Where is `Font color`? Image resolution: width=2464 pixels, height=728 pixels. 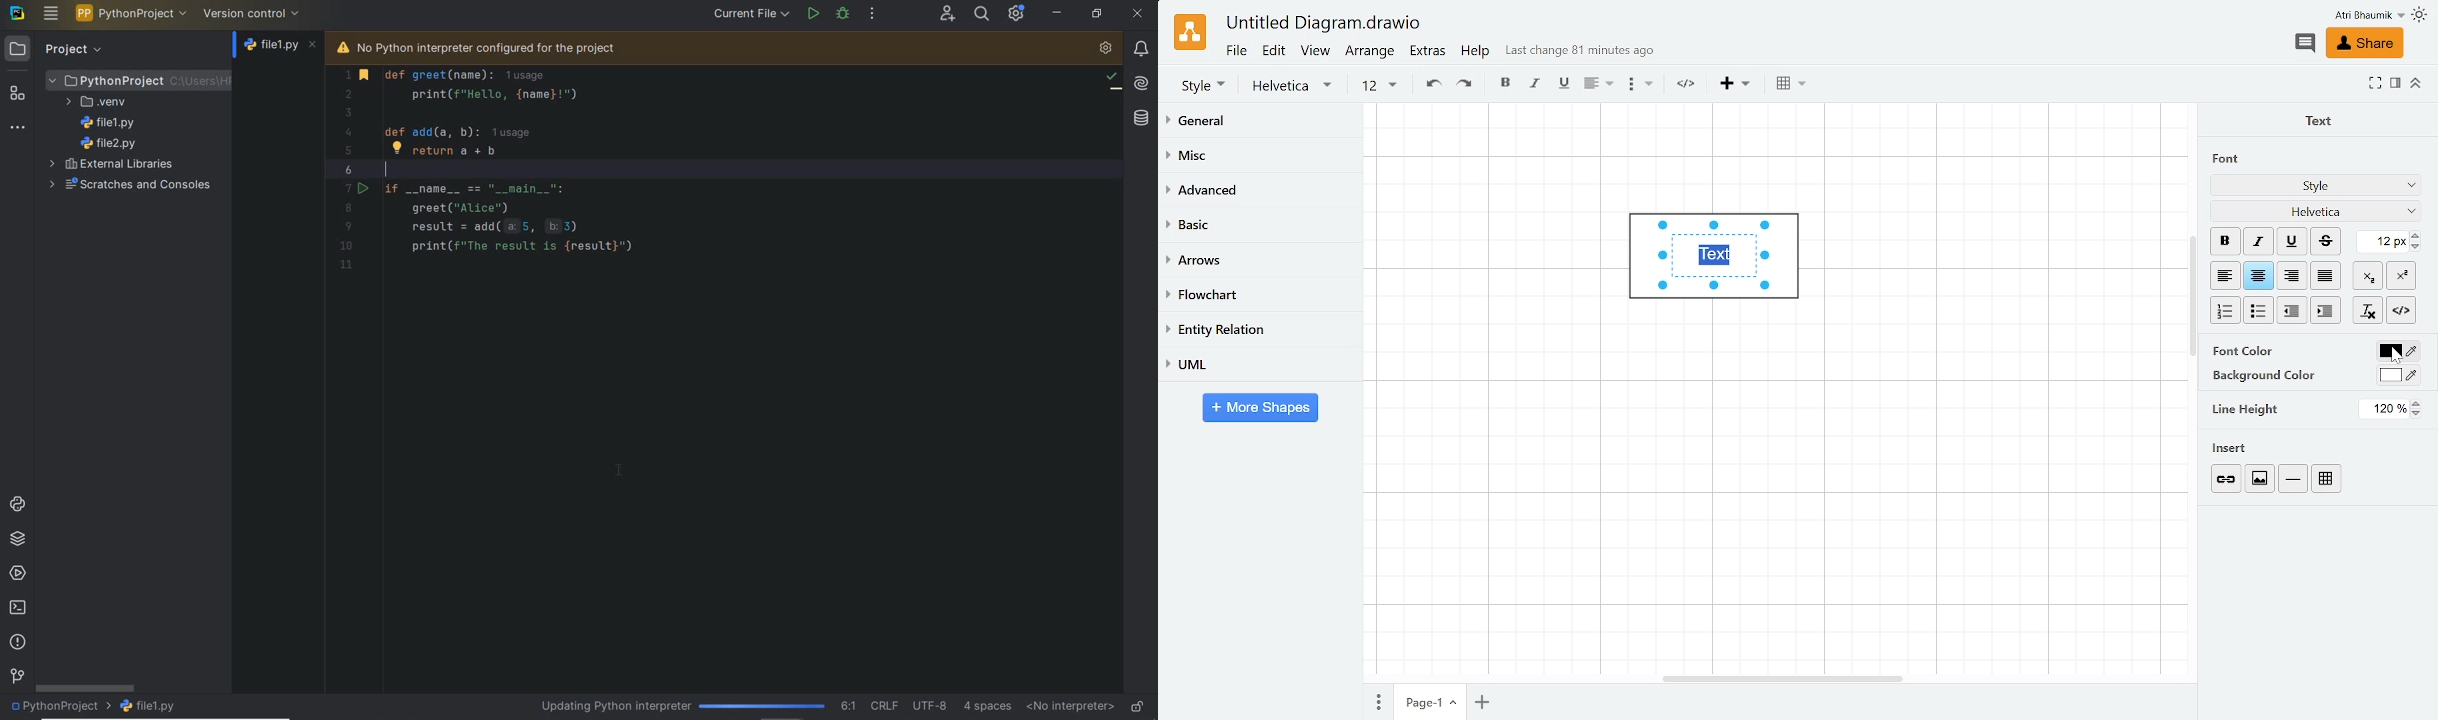 Font color is located at coordinates (2397, 352).